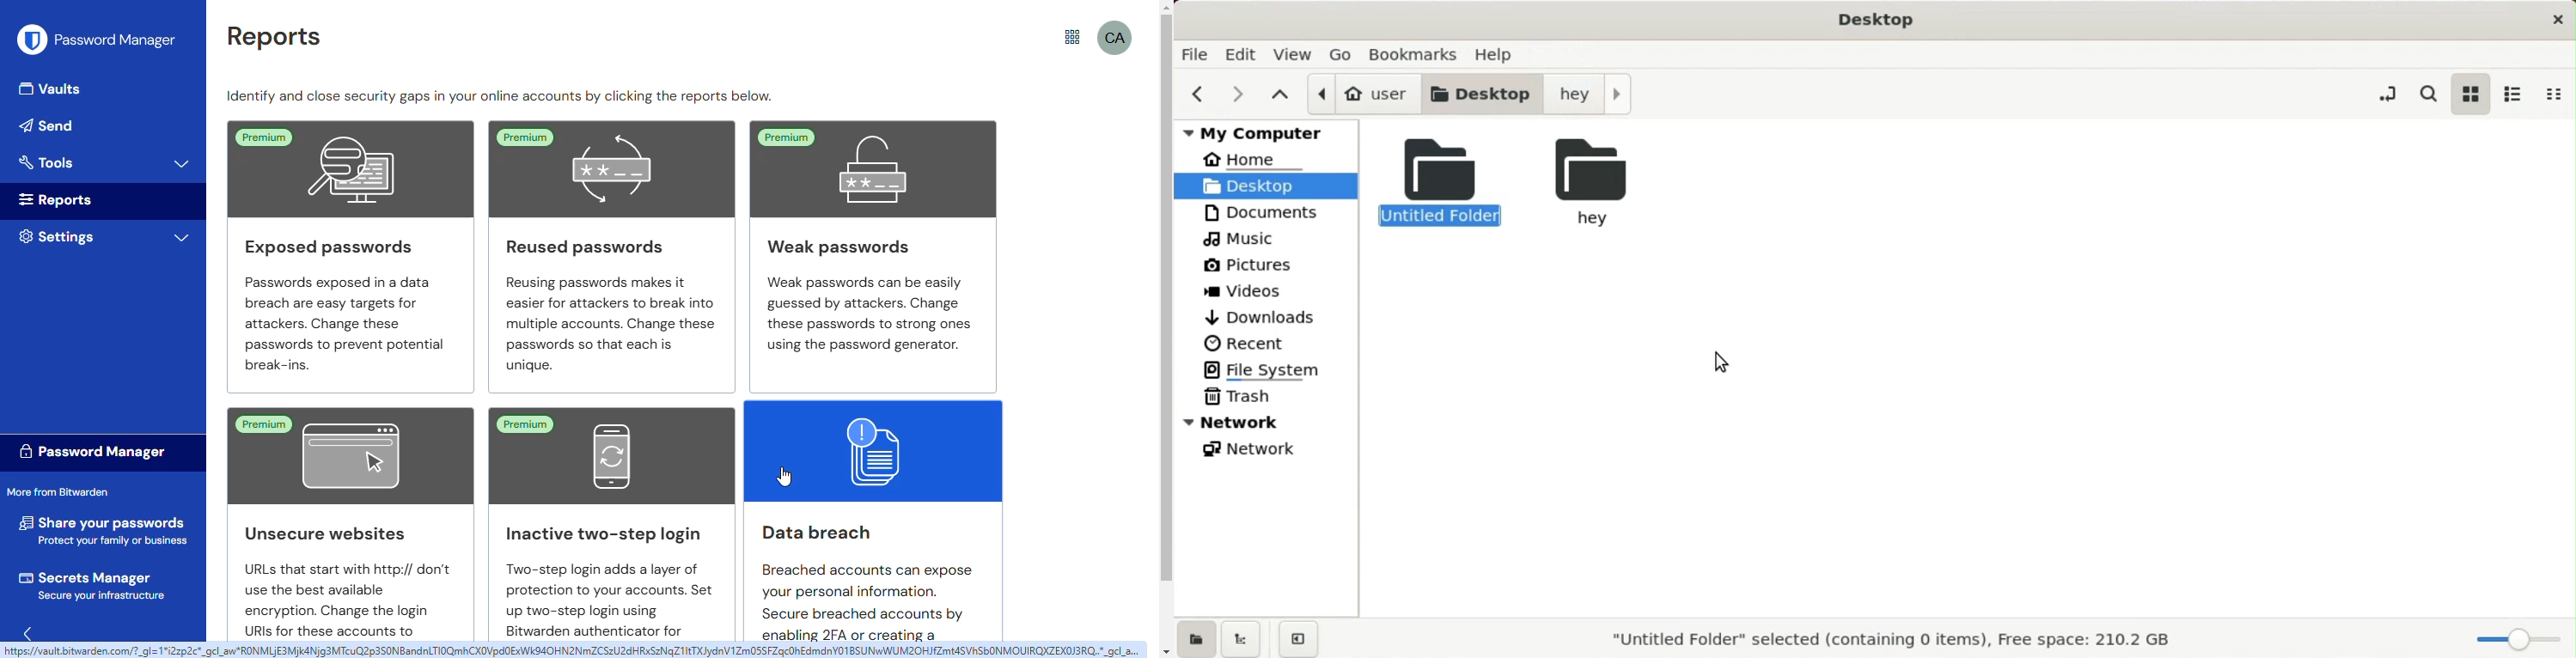 The height and width of the screenshot is (672, 2576). I want to click on cursor on data breach, so click(784, 476).